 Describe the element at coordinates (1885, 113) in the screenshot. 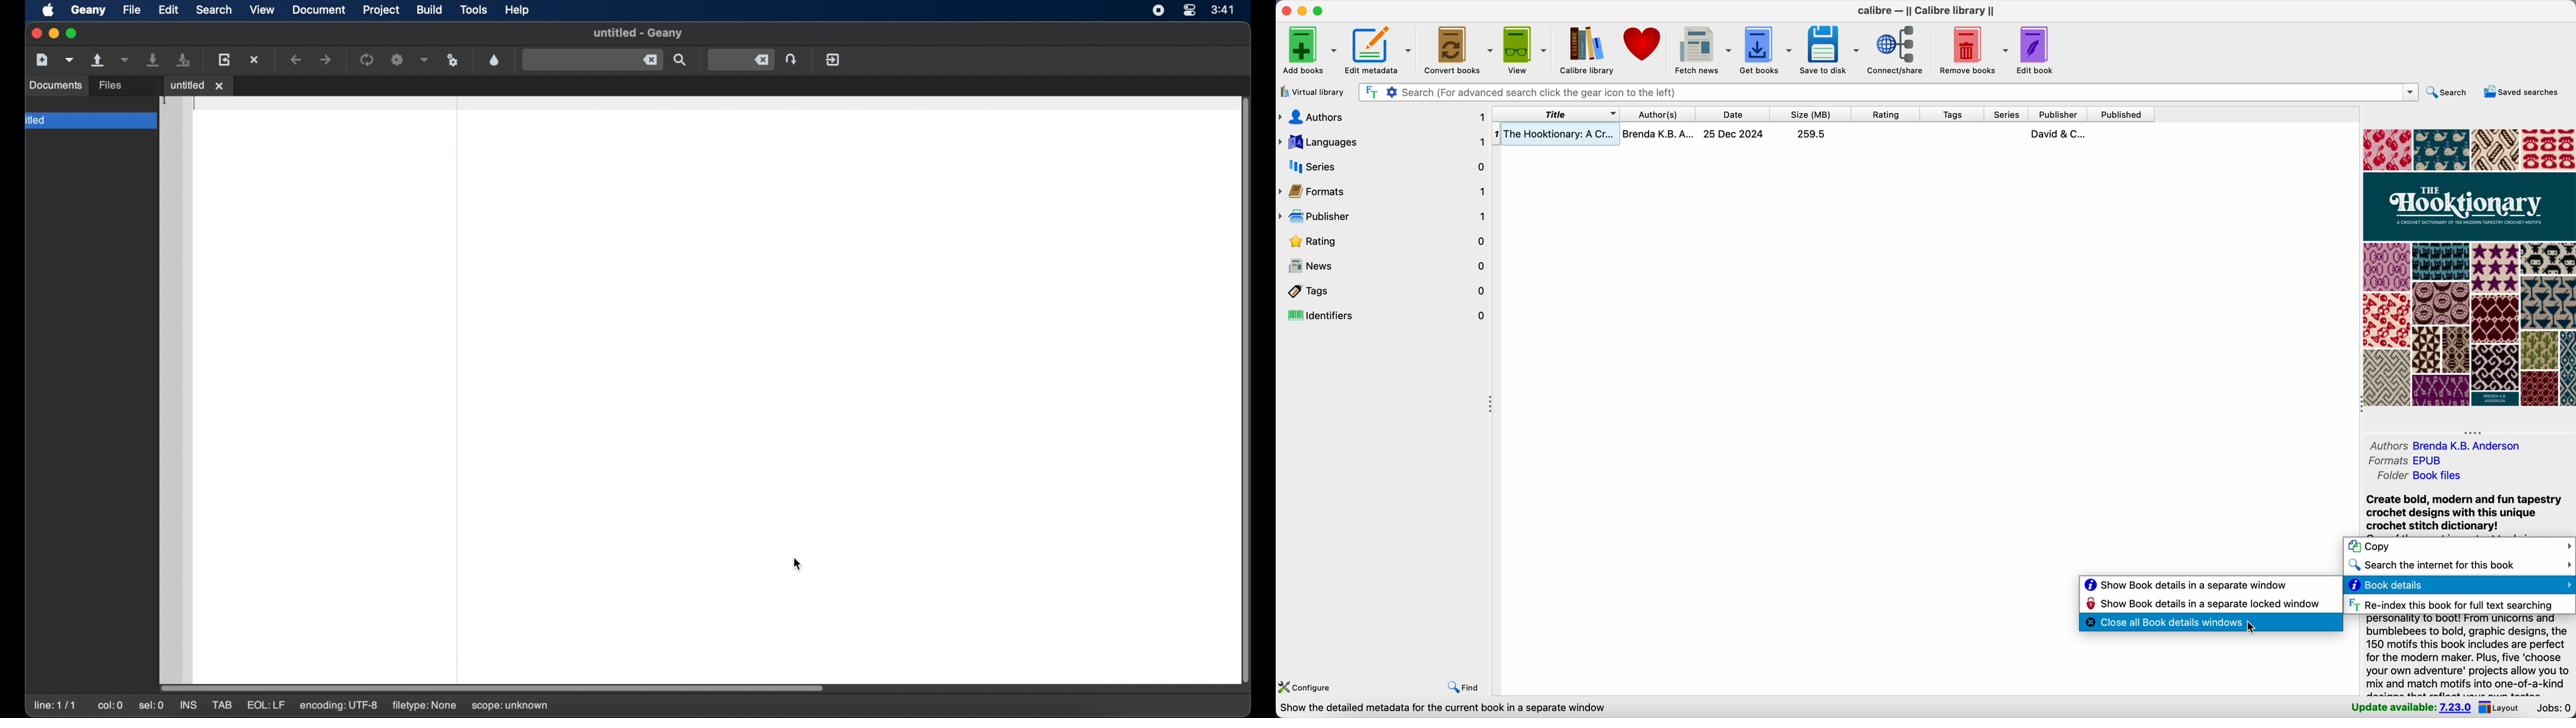

I see `rating` at that location.